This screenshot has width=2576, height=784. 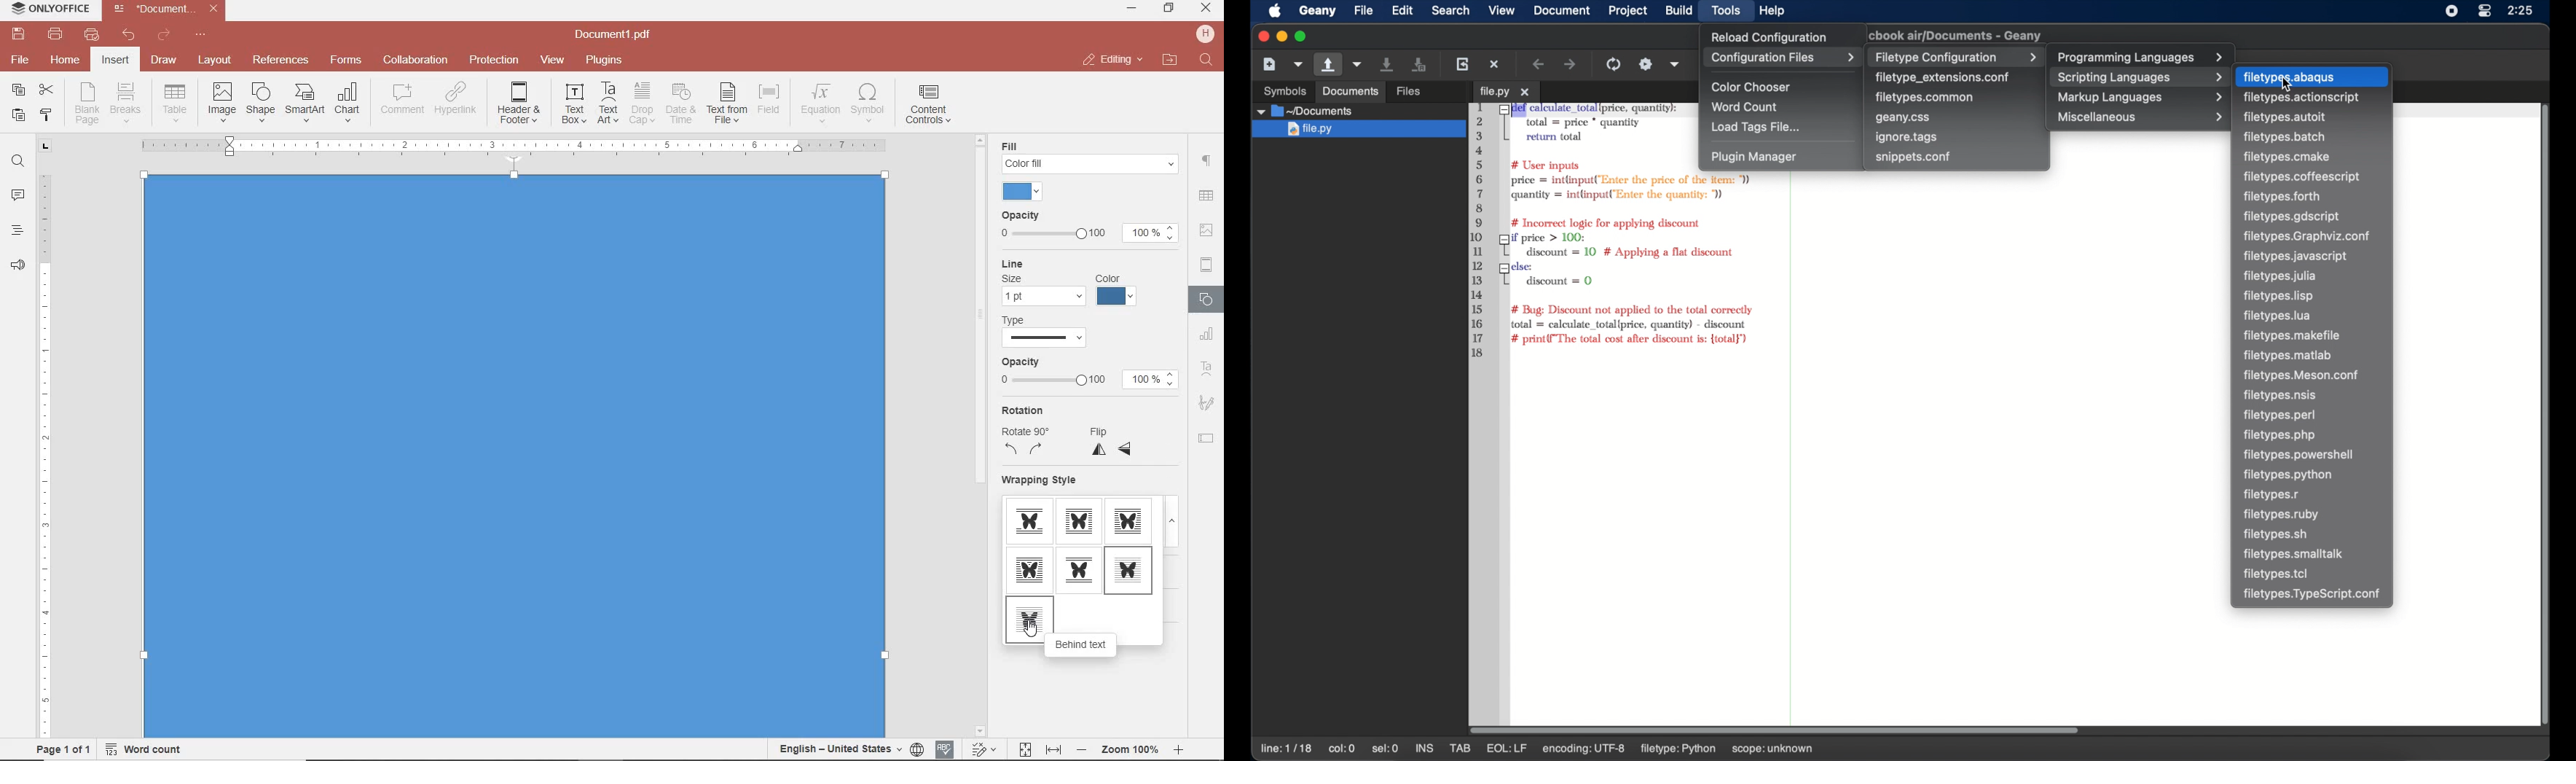 What do you see at coordinates (179, 101) in the screenshot?
I see `insert drop down` at bounding box center [179, 101].